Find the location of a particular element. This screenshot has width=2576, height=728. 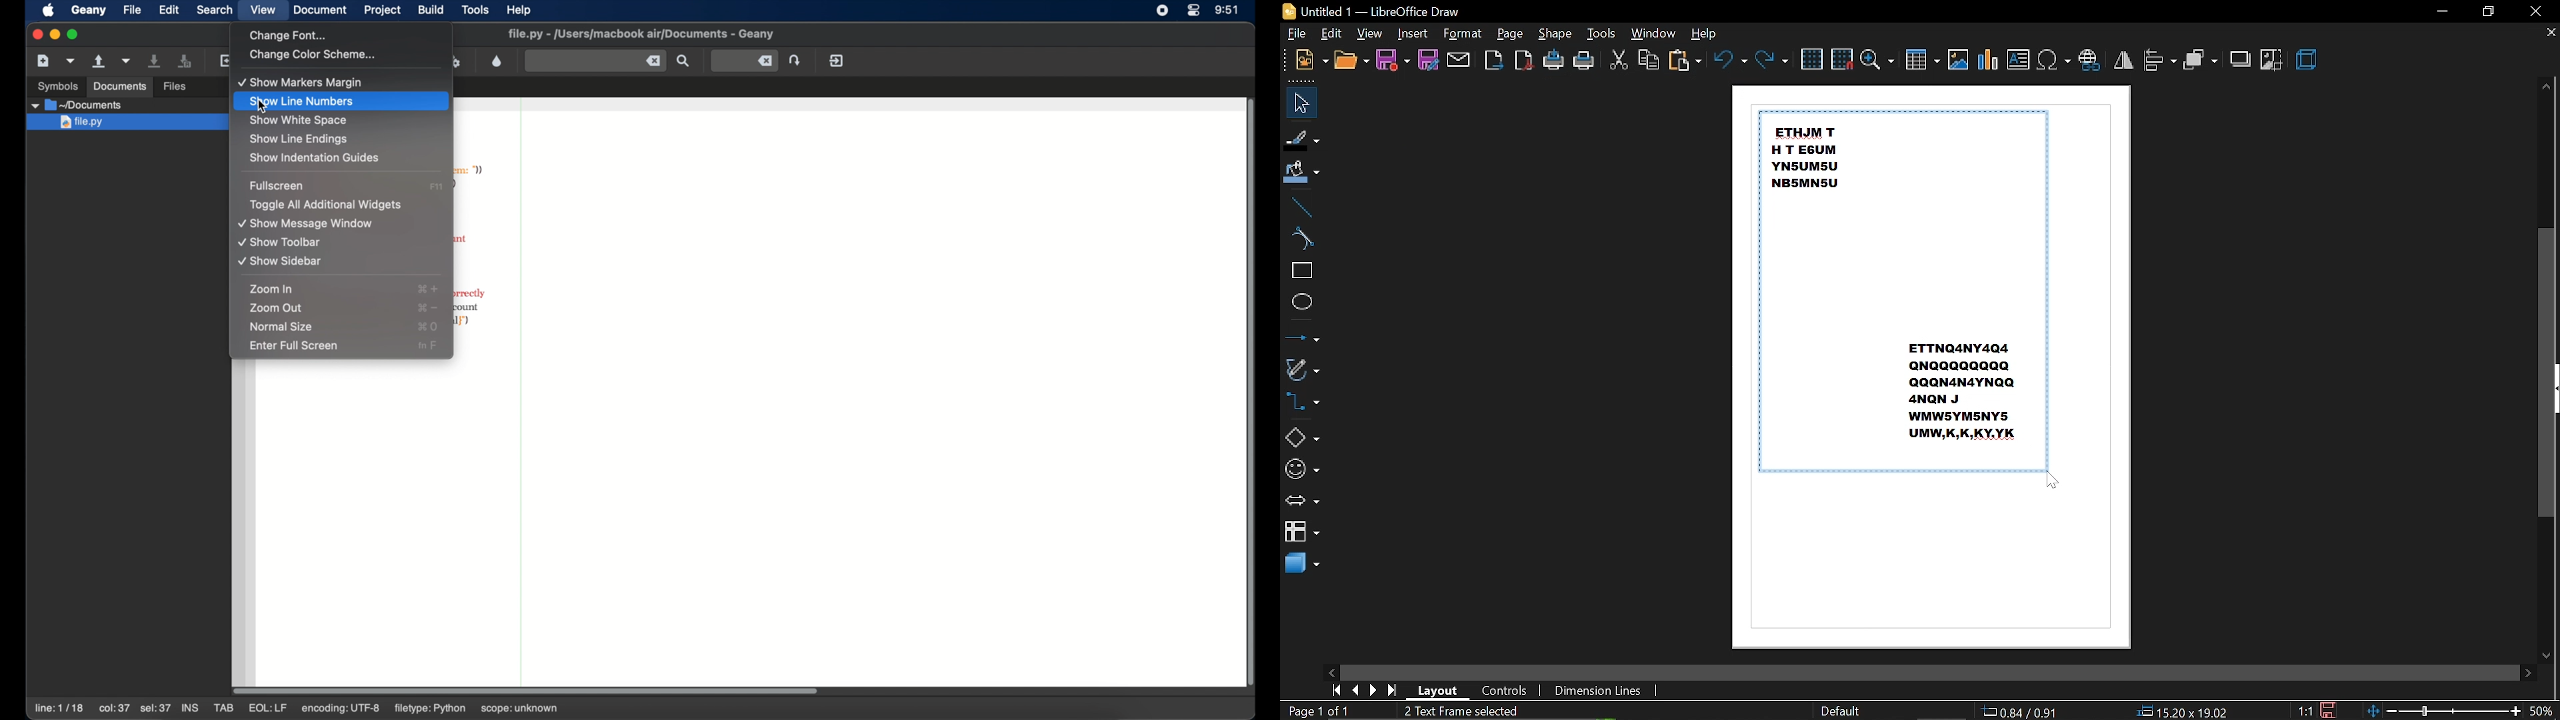

1:1 is located at coordinates (2303, 710).